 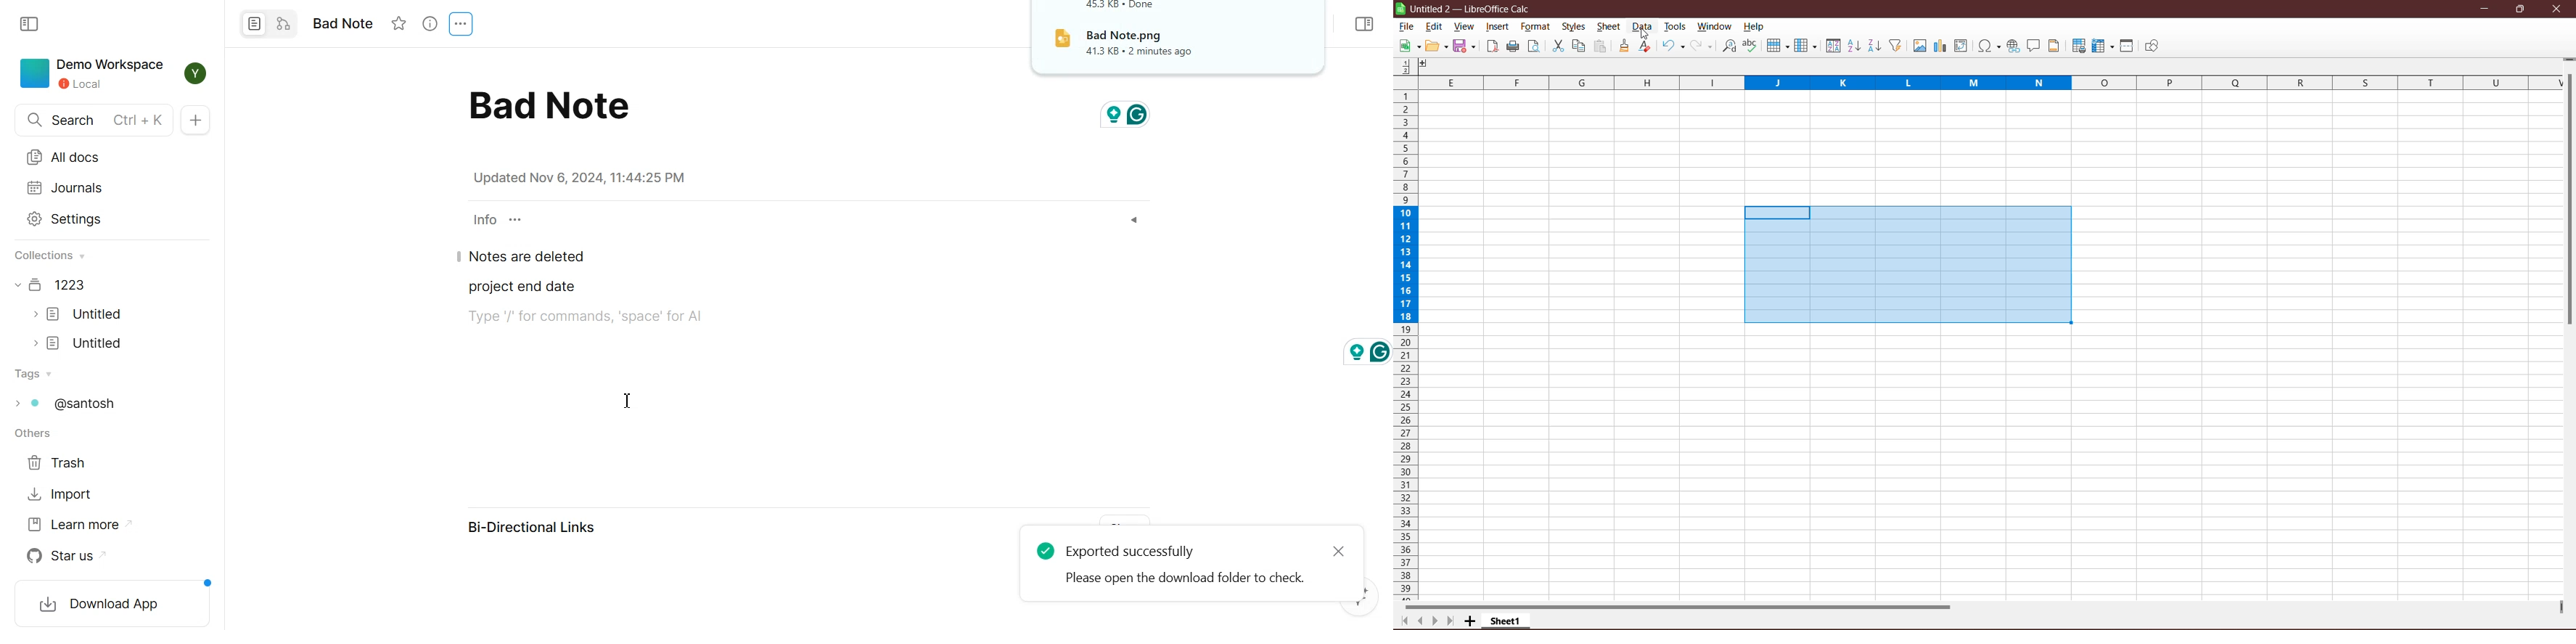 What do you see at coordinates (483, 220) in the screenshot?
I see `info` at bounding box center [483, 220].